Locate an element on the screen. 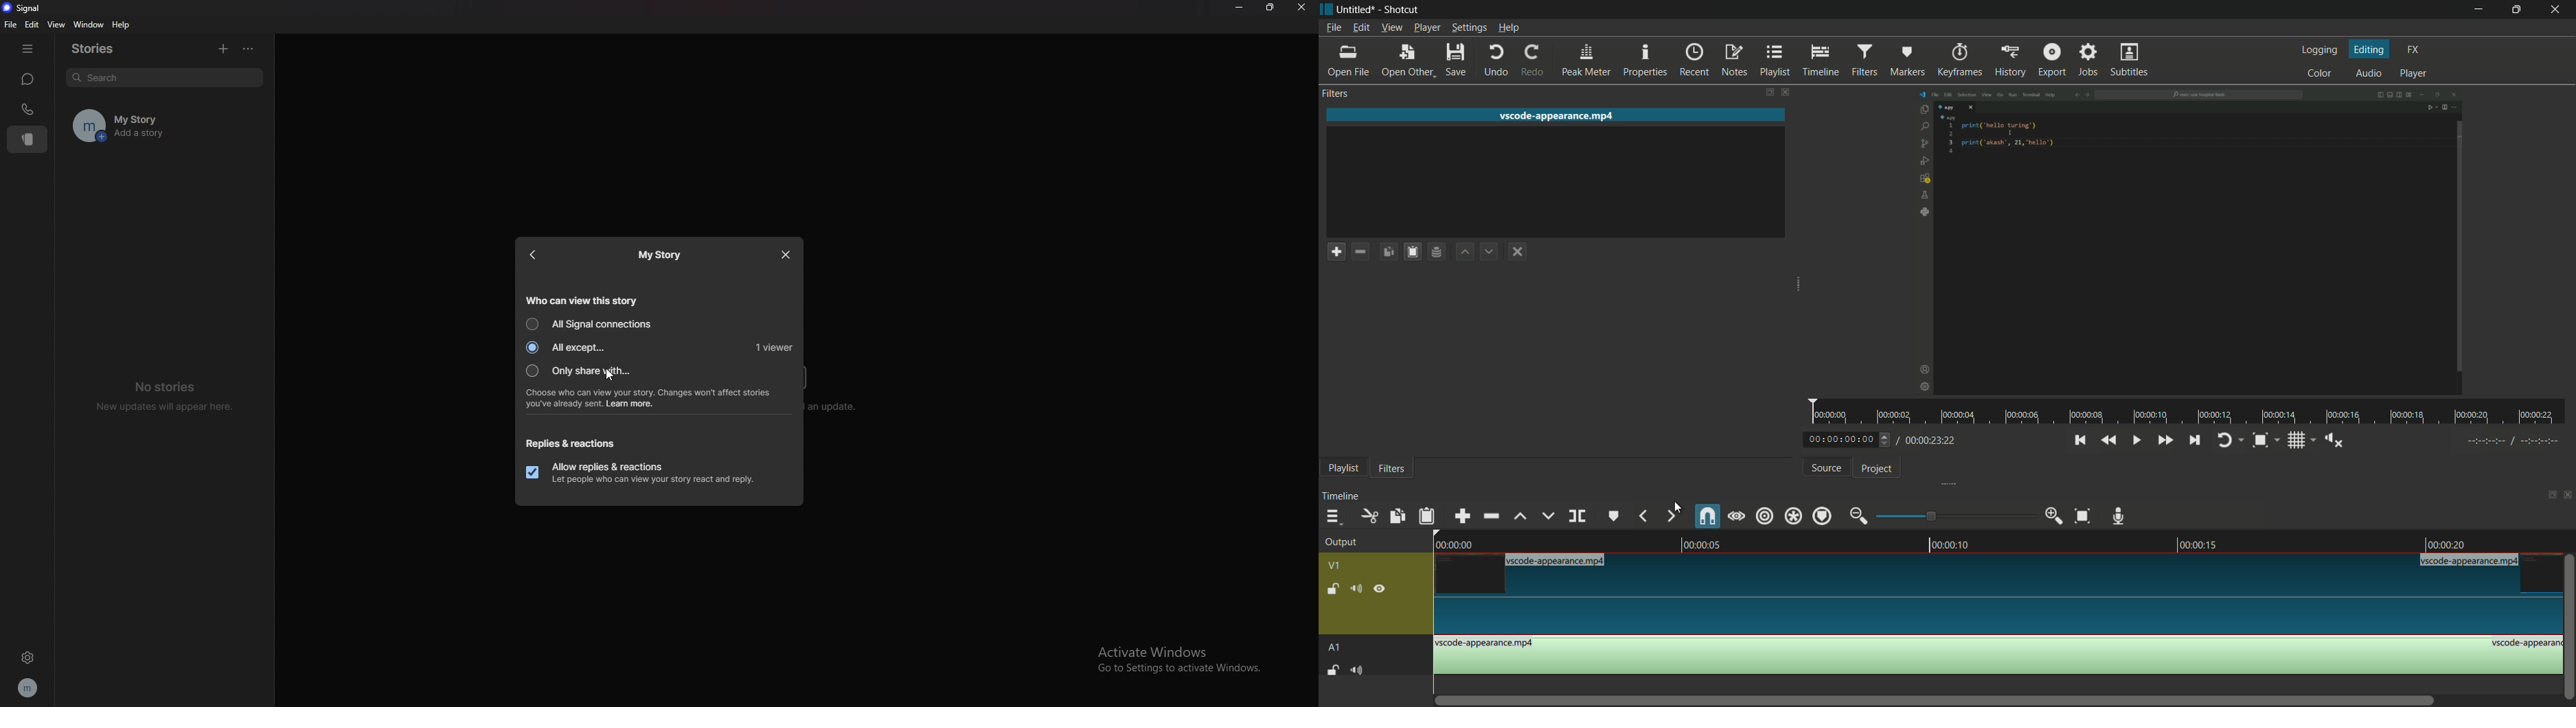 Image resolution: width=2576 pixels, height=728 pixels. record audio is located at coordinates (2120, 515).